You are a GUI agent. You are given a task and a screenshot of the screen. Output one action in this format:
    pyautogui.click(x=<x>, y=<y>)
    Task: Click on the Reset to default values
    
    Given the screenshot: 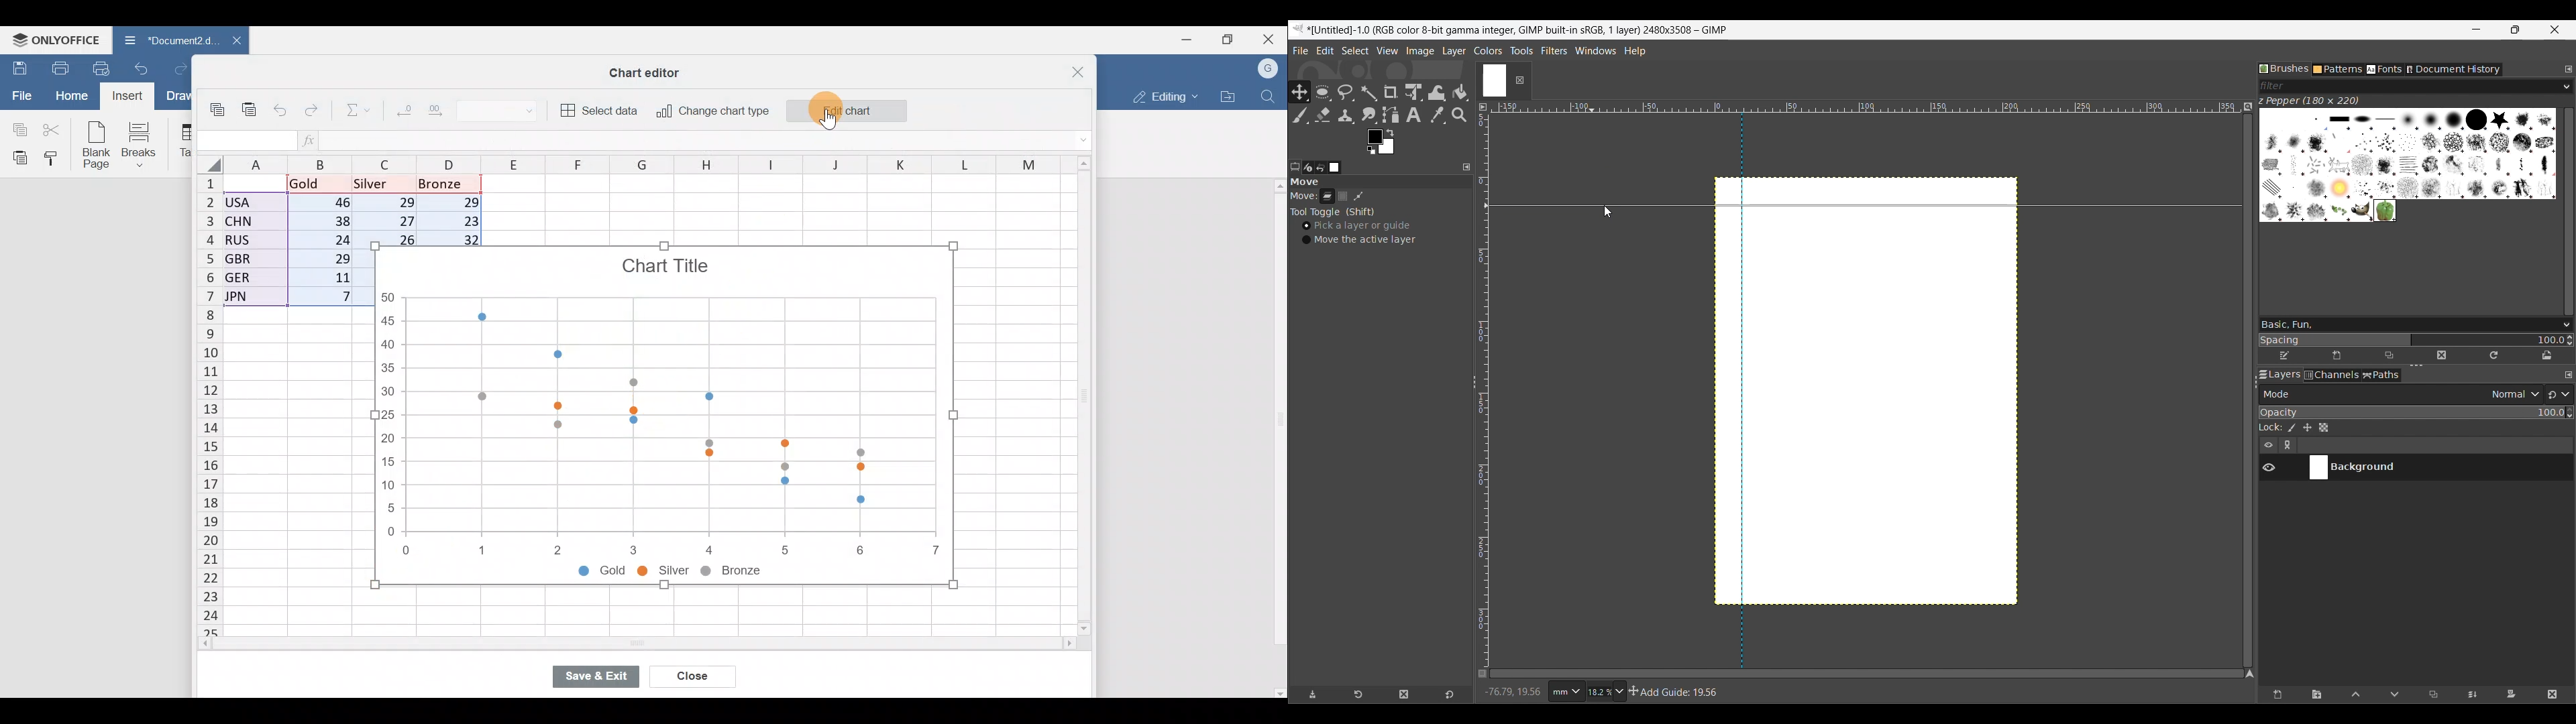 What is the action you would take?
    pyautogui.click(x=1449, y=695)
    